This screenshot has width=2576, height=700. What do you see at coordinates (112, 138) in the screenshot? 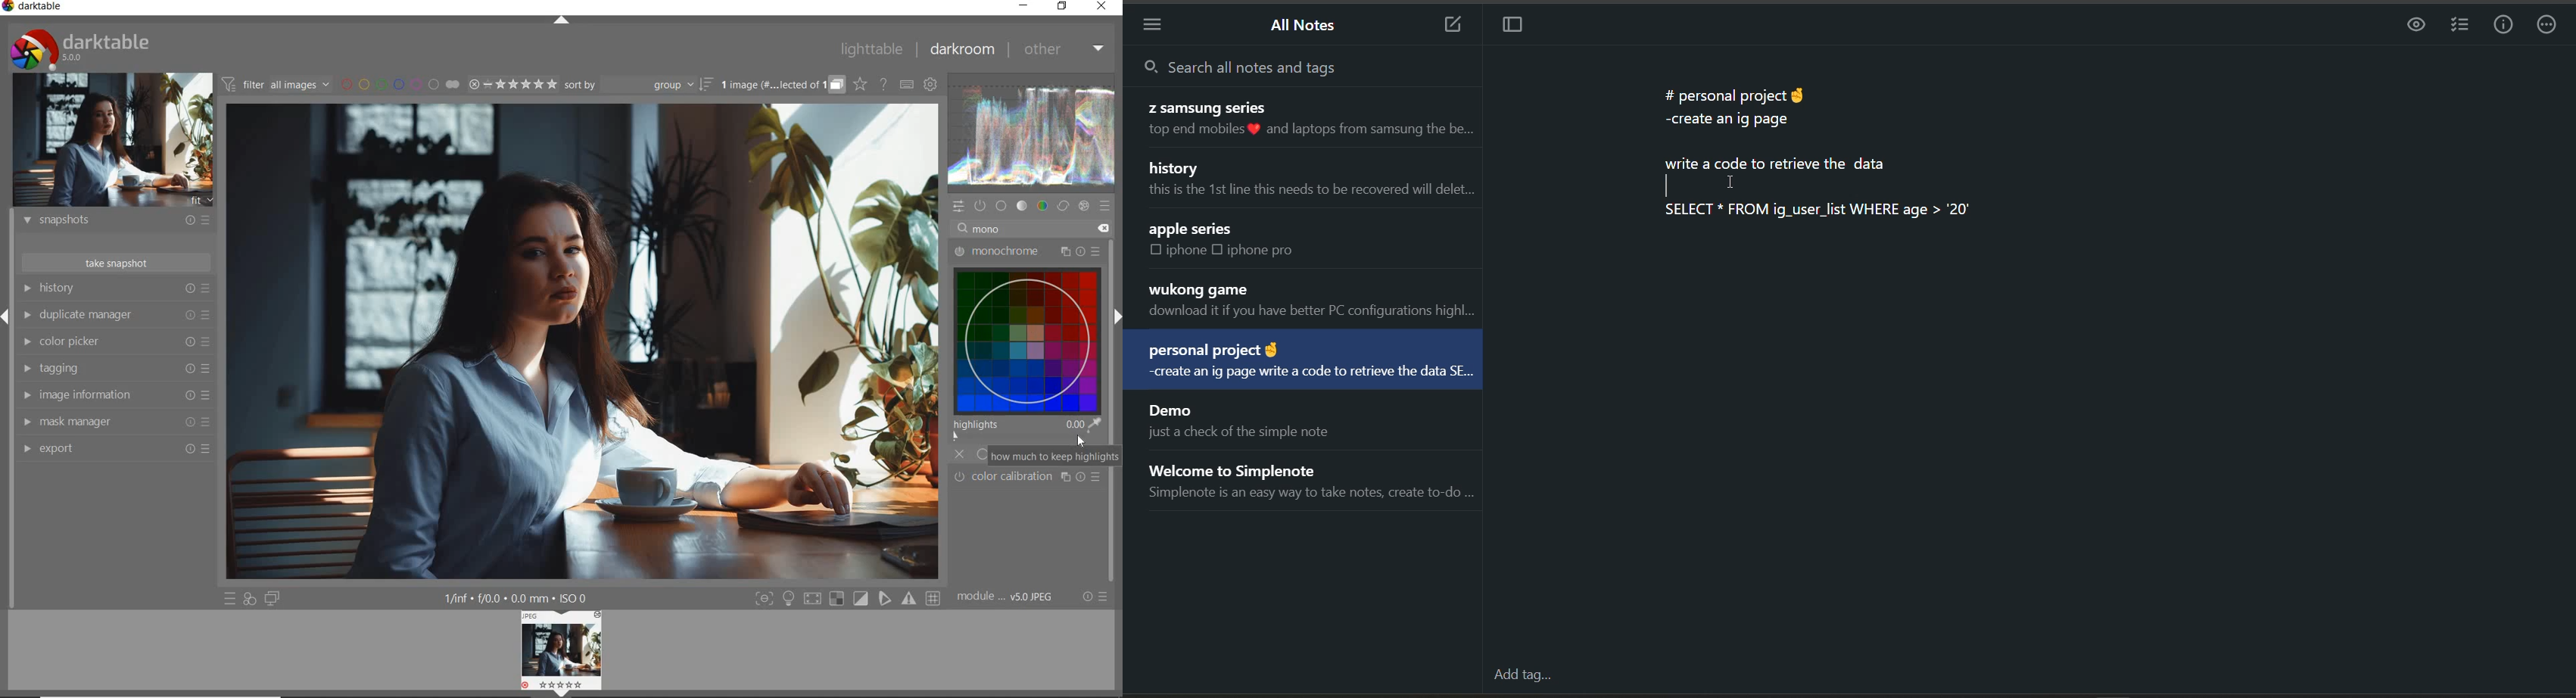
I see `image preview` at bounding box center [112, 138].